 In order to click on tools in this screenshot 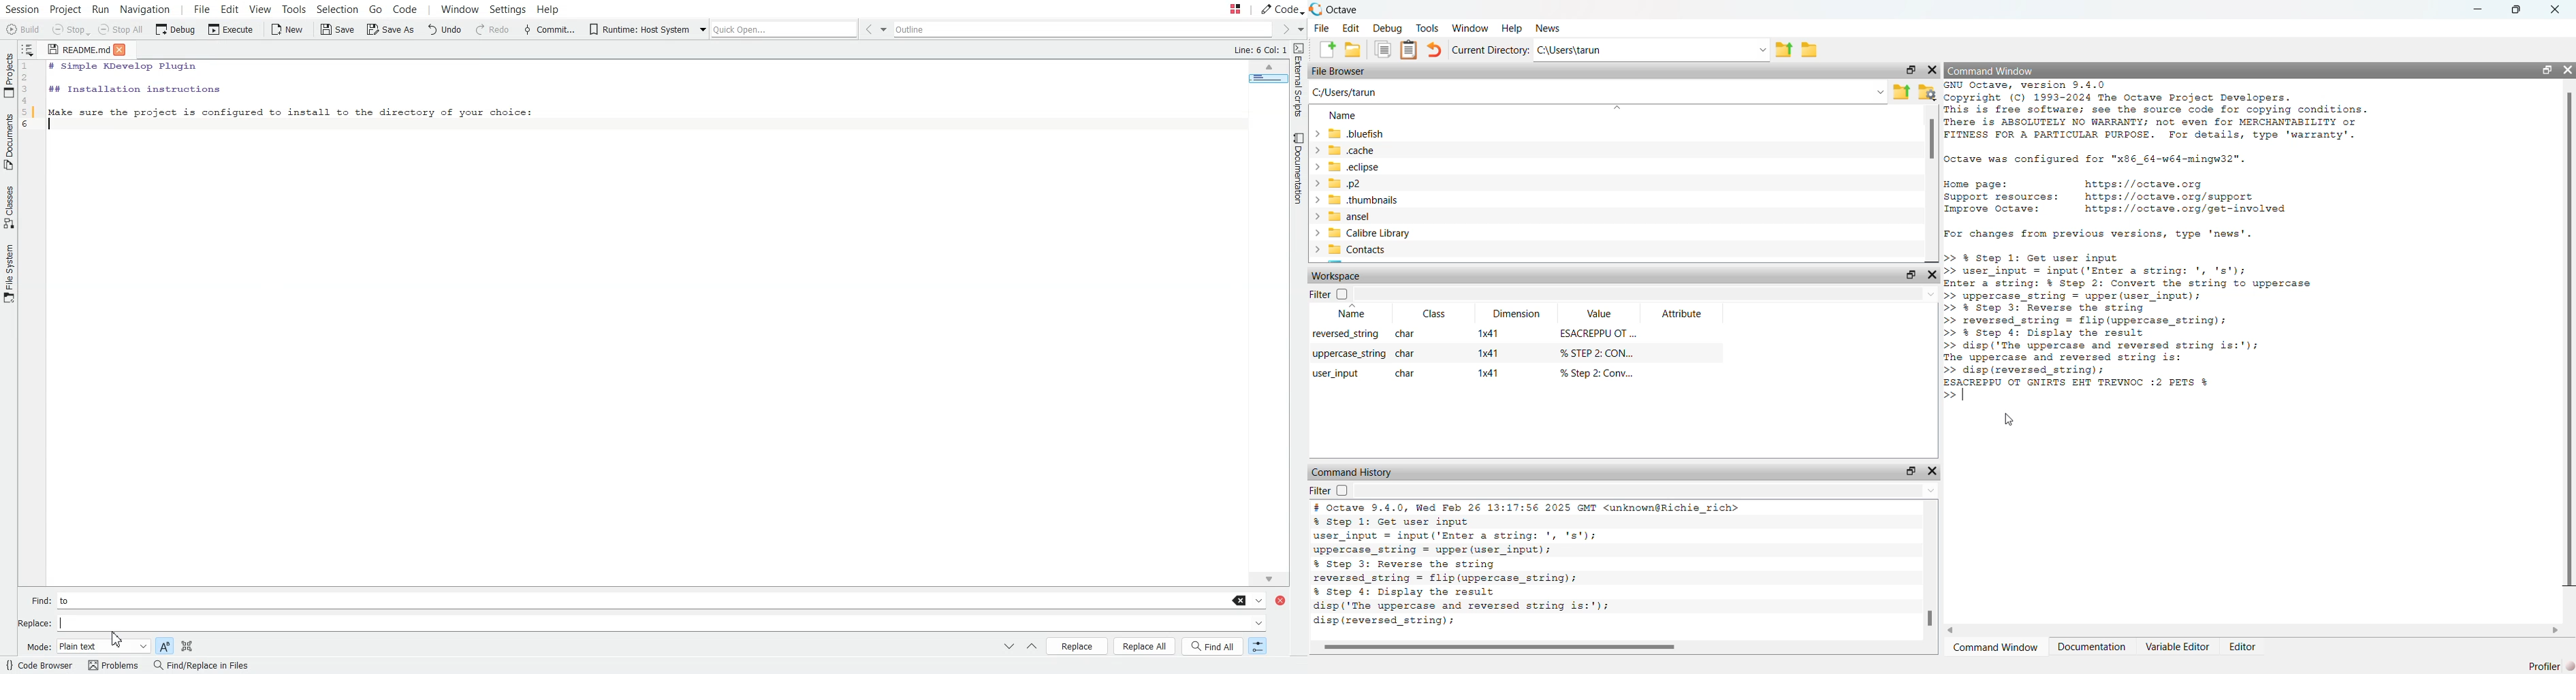, I will do `click(1430, 28)`.